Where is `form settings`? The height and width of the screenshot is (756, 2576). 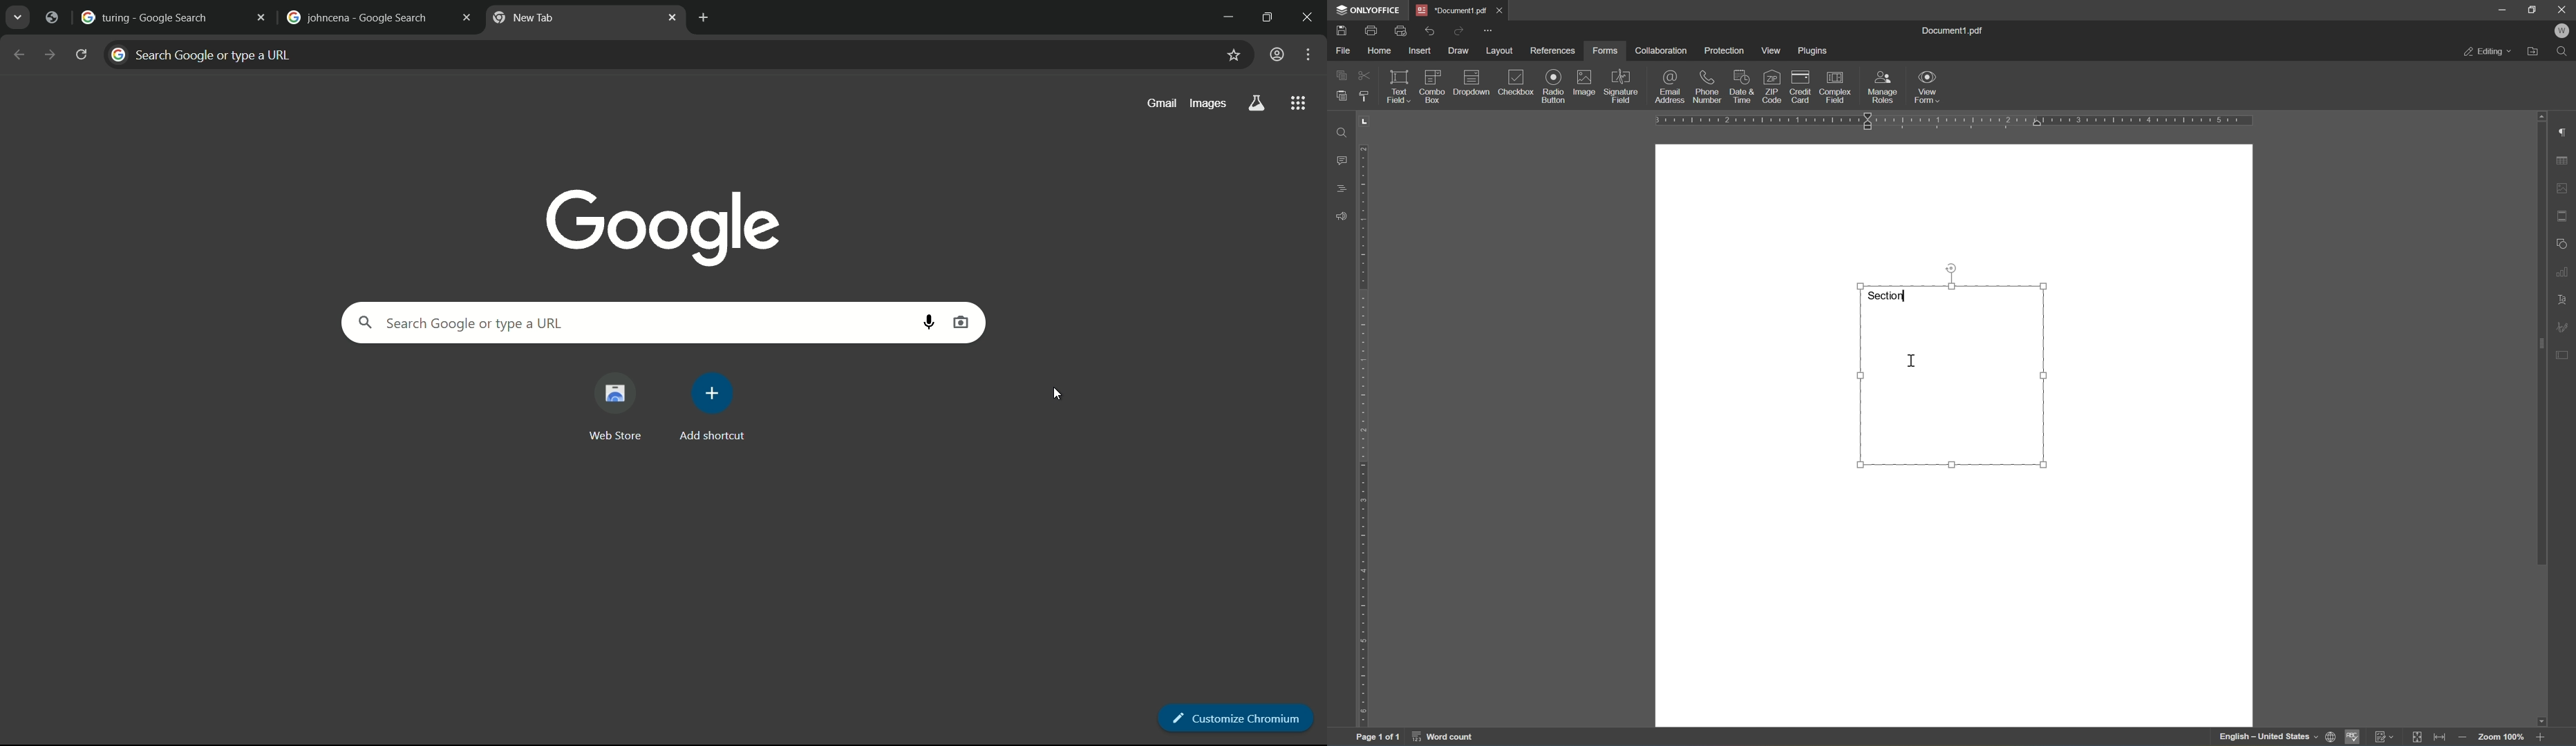 form settings is located at coordinates (2565, 354).